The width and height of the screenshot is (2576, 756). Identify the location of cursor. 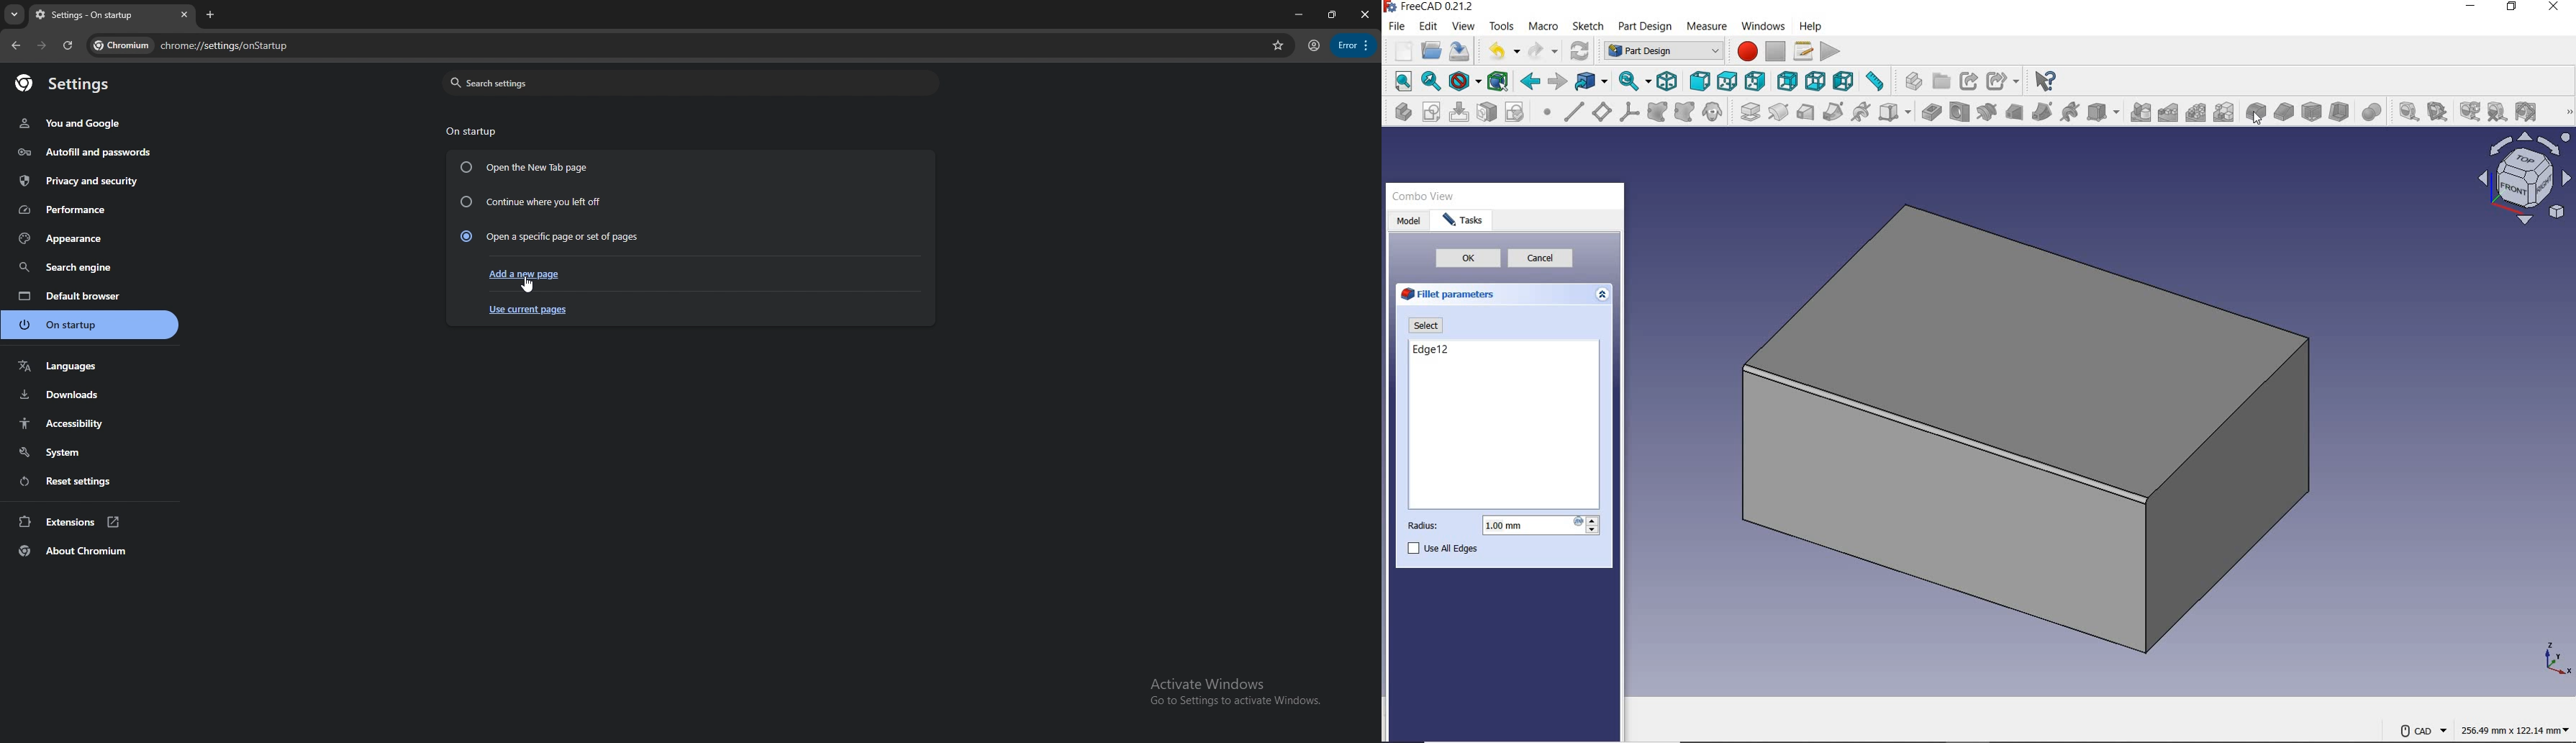
(2256, 119).